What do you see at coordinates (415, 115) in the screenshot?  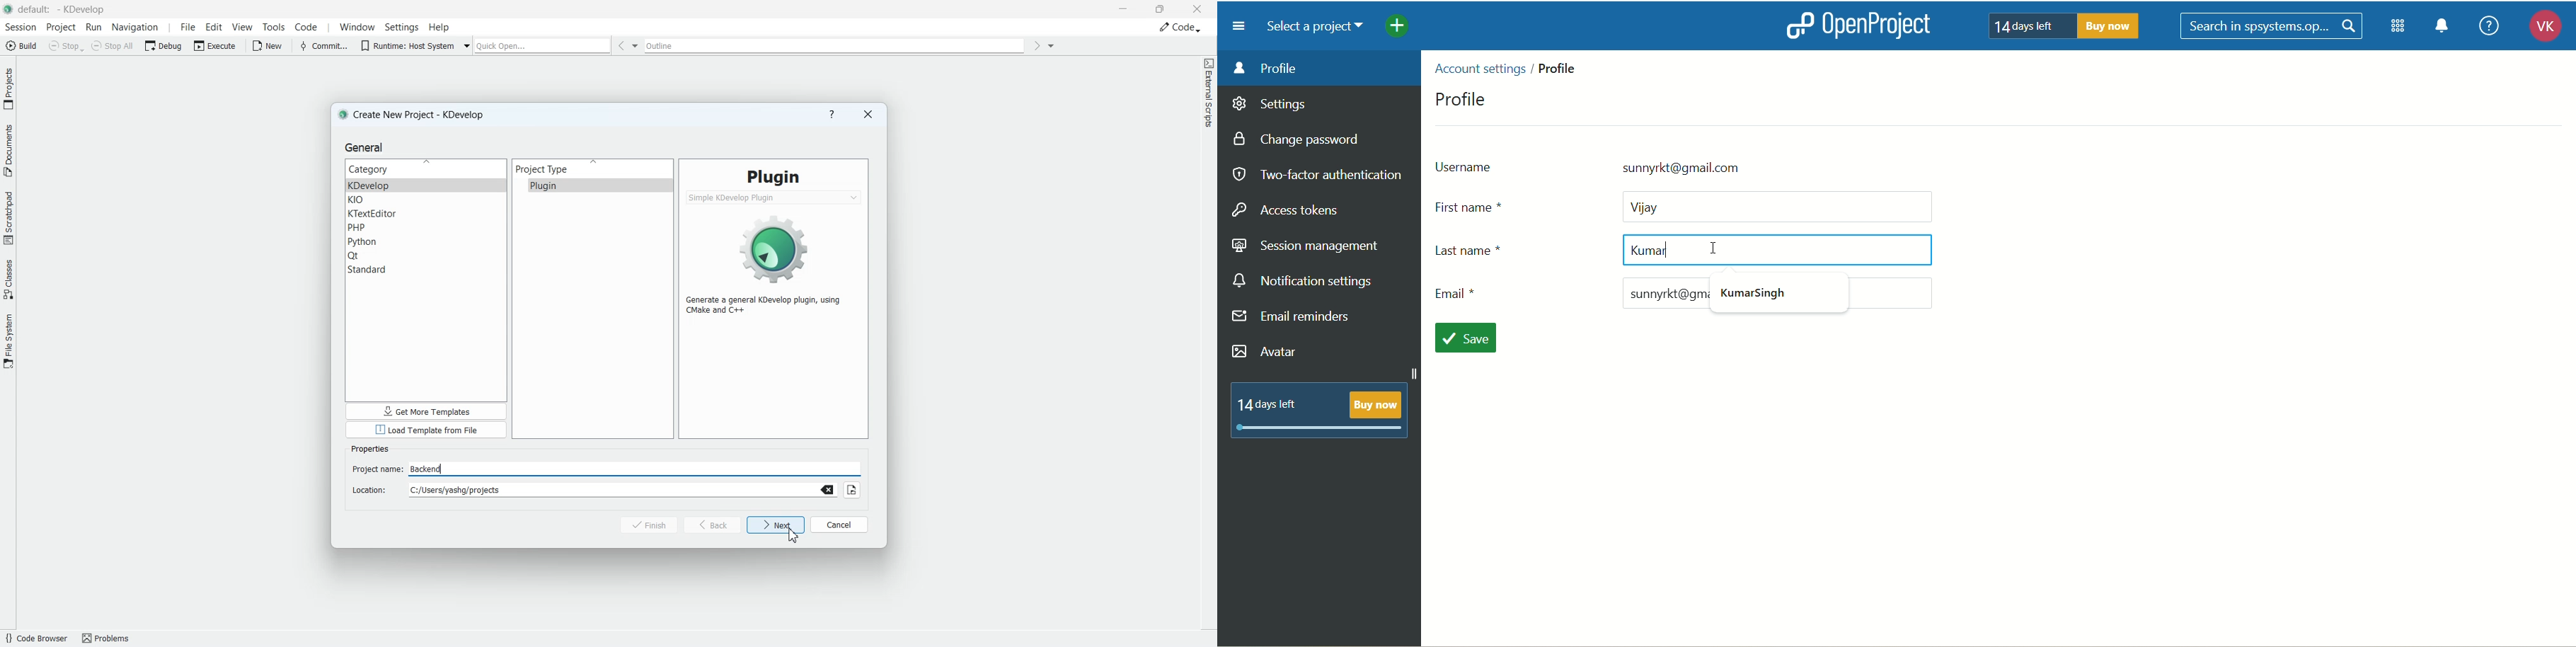 I see `Create New Project` at bounding box center [415, 115].